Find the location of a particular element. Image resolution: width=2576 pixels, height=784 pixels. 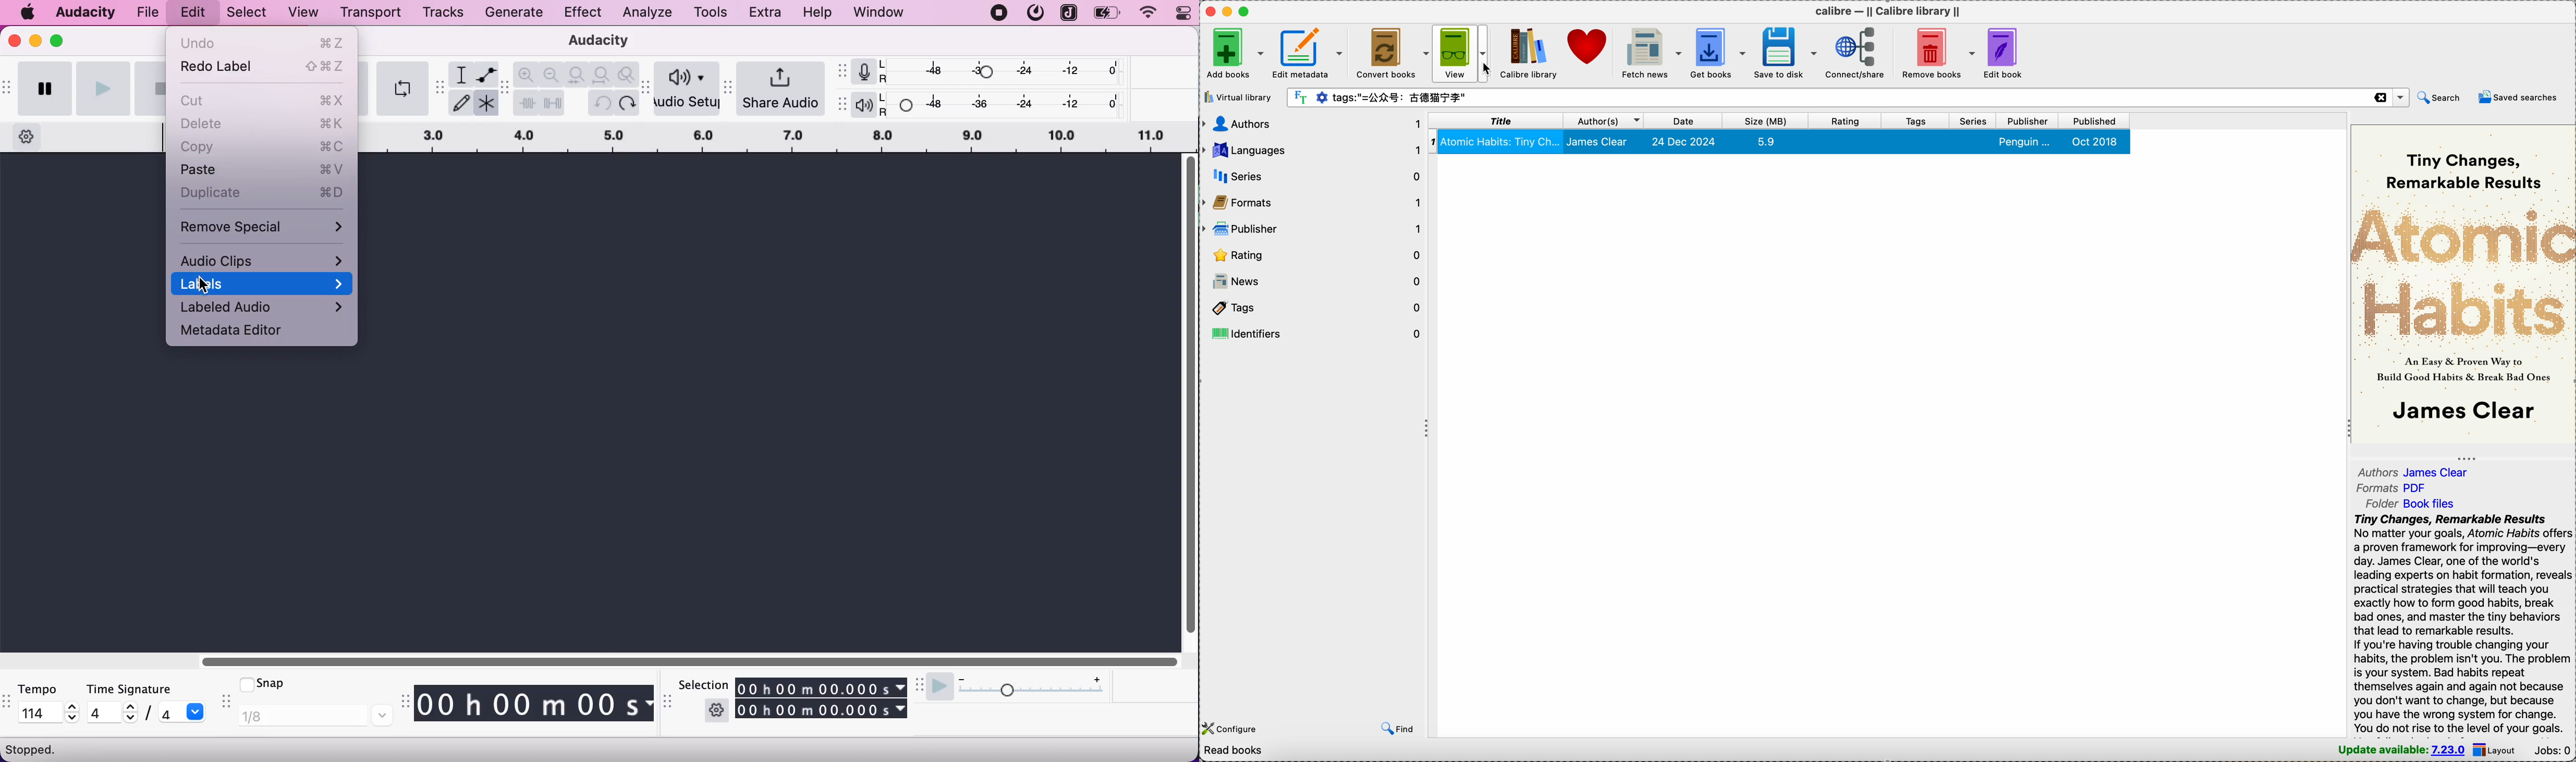

audio clips is located at coordinates (263, 260).